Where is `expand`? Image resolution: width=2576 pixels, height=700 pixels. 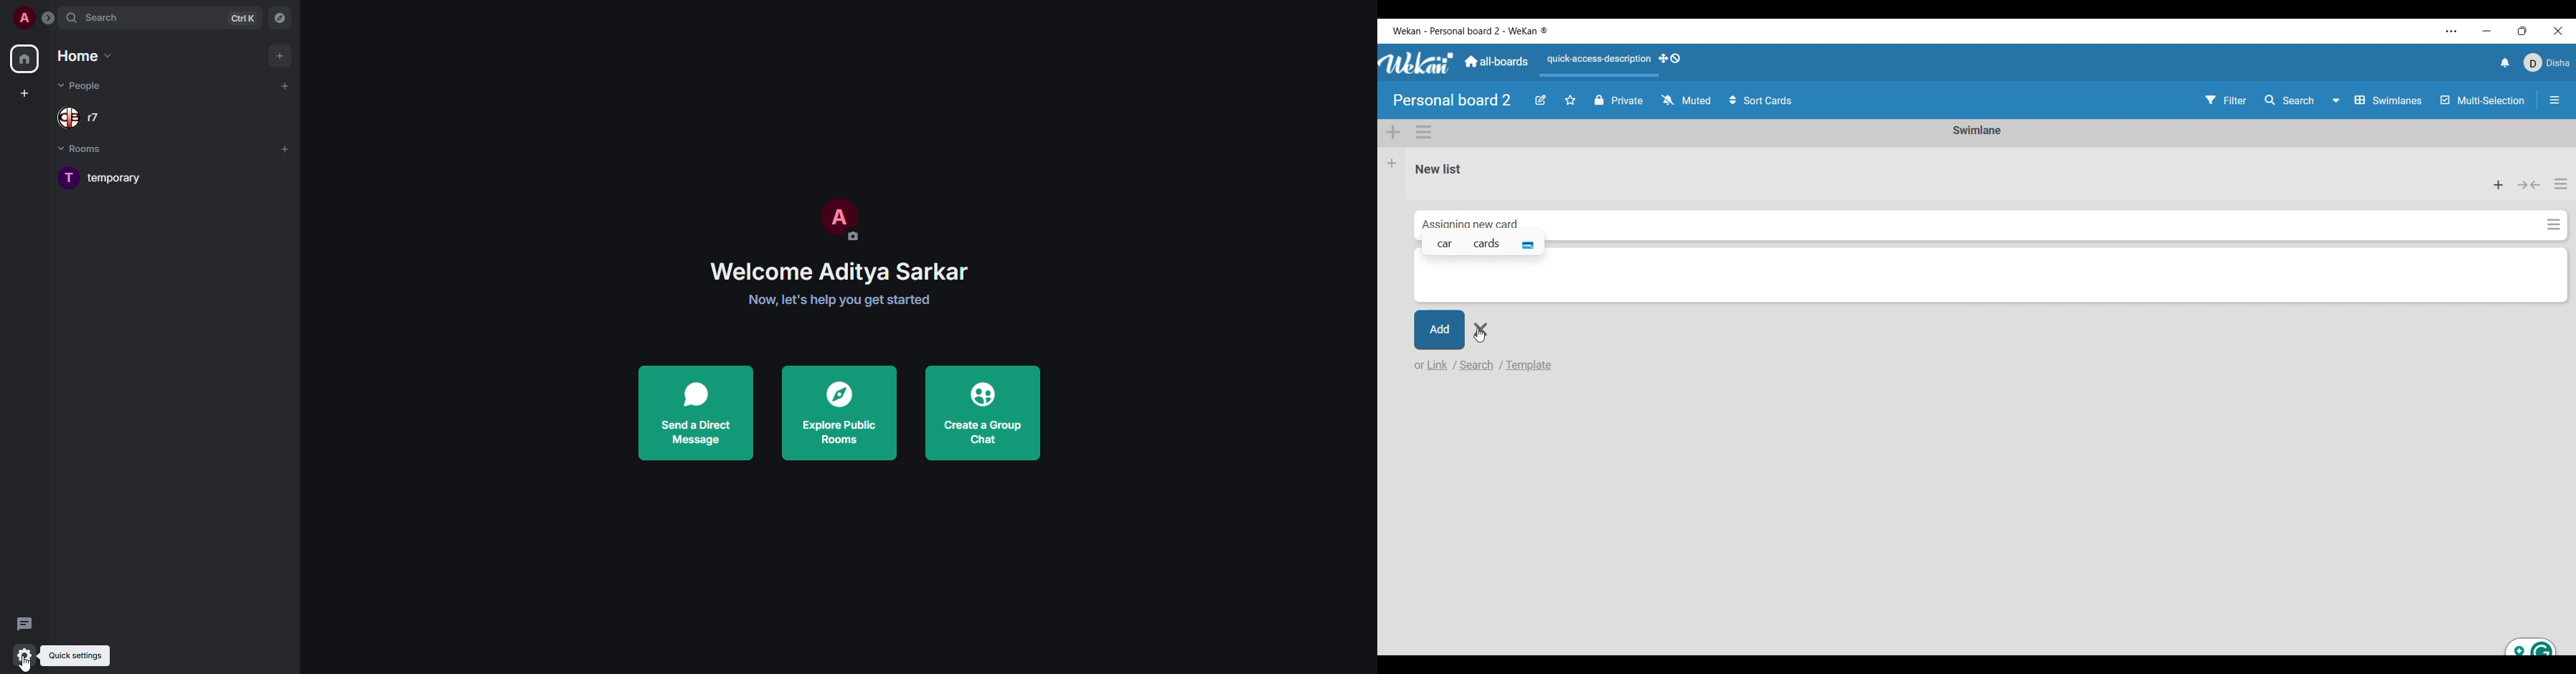
expand is located at coordinates (49, 17).